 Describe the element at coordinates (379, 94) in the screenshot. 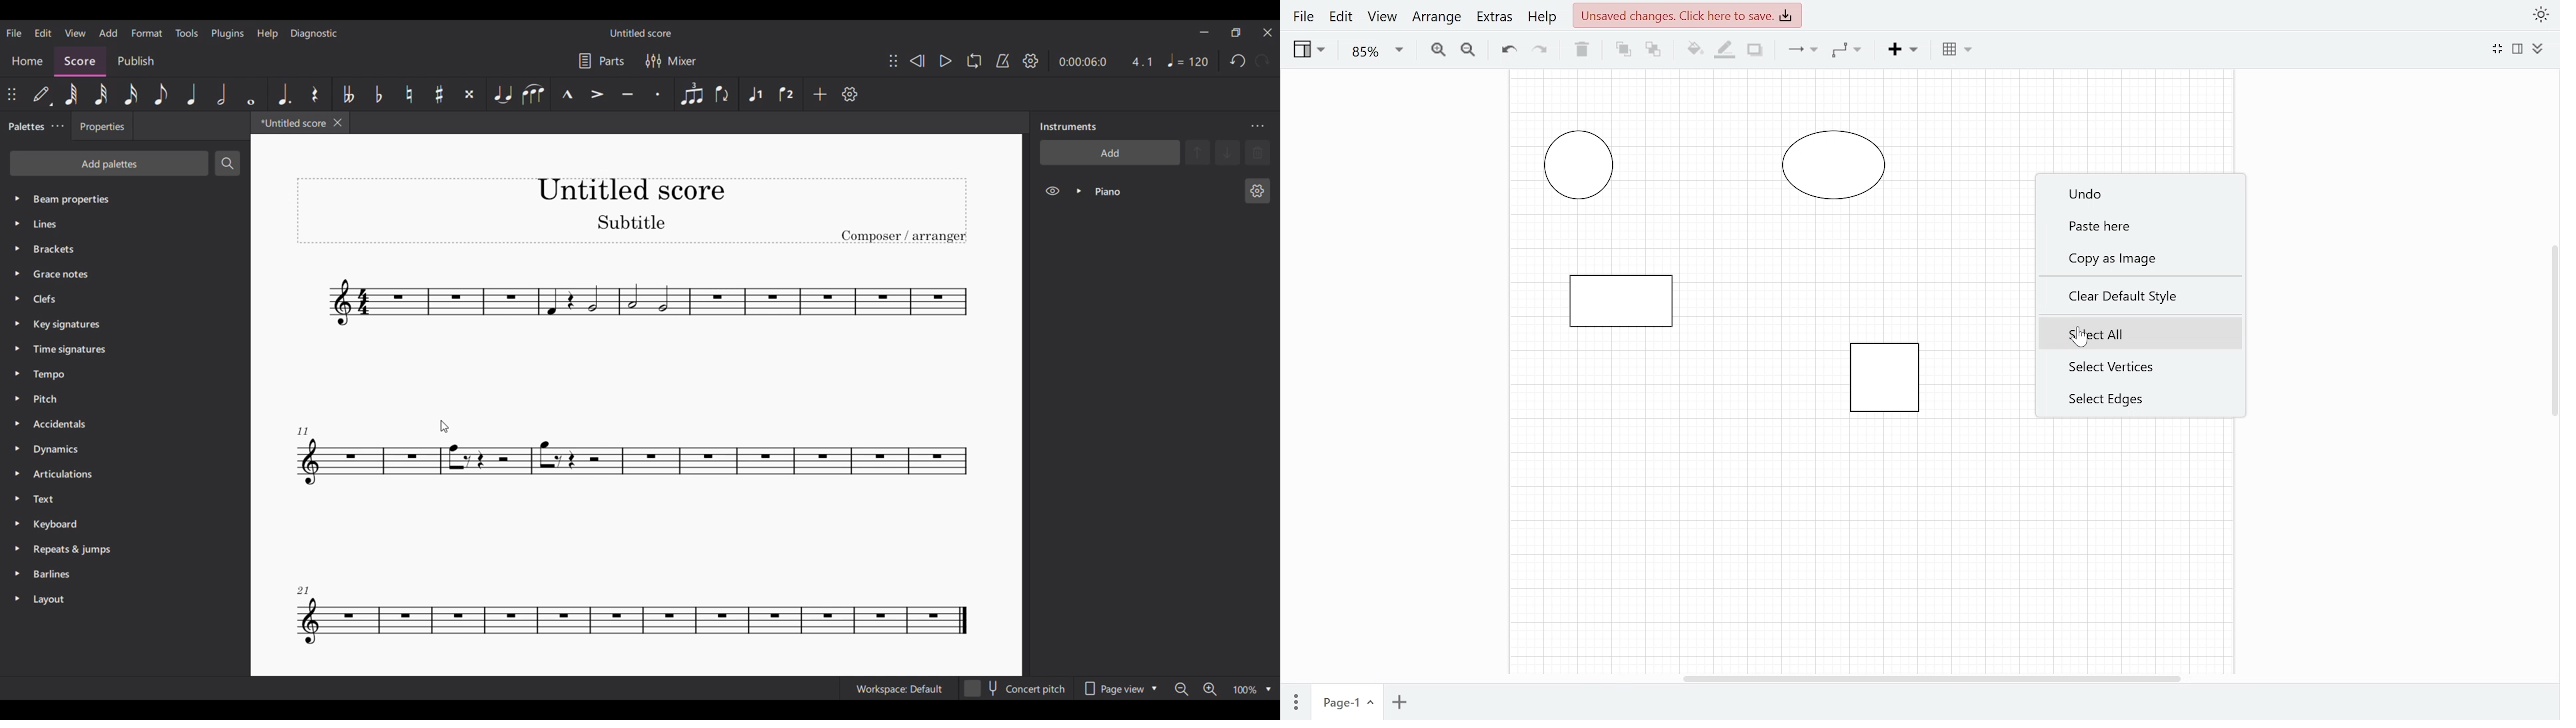

I see `Toggle flat` at that location.